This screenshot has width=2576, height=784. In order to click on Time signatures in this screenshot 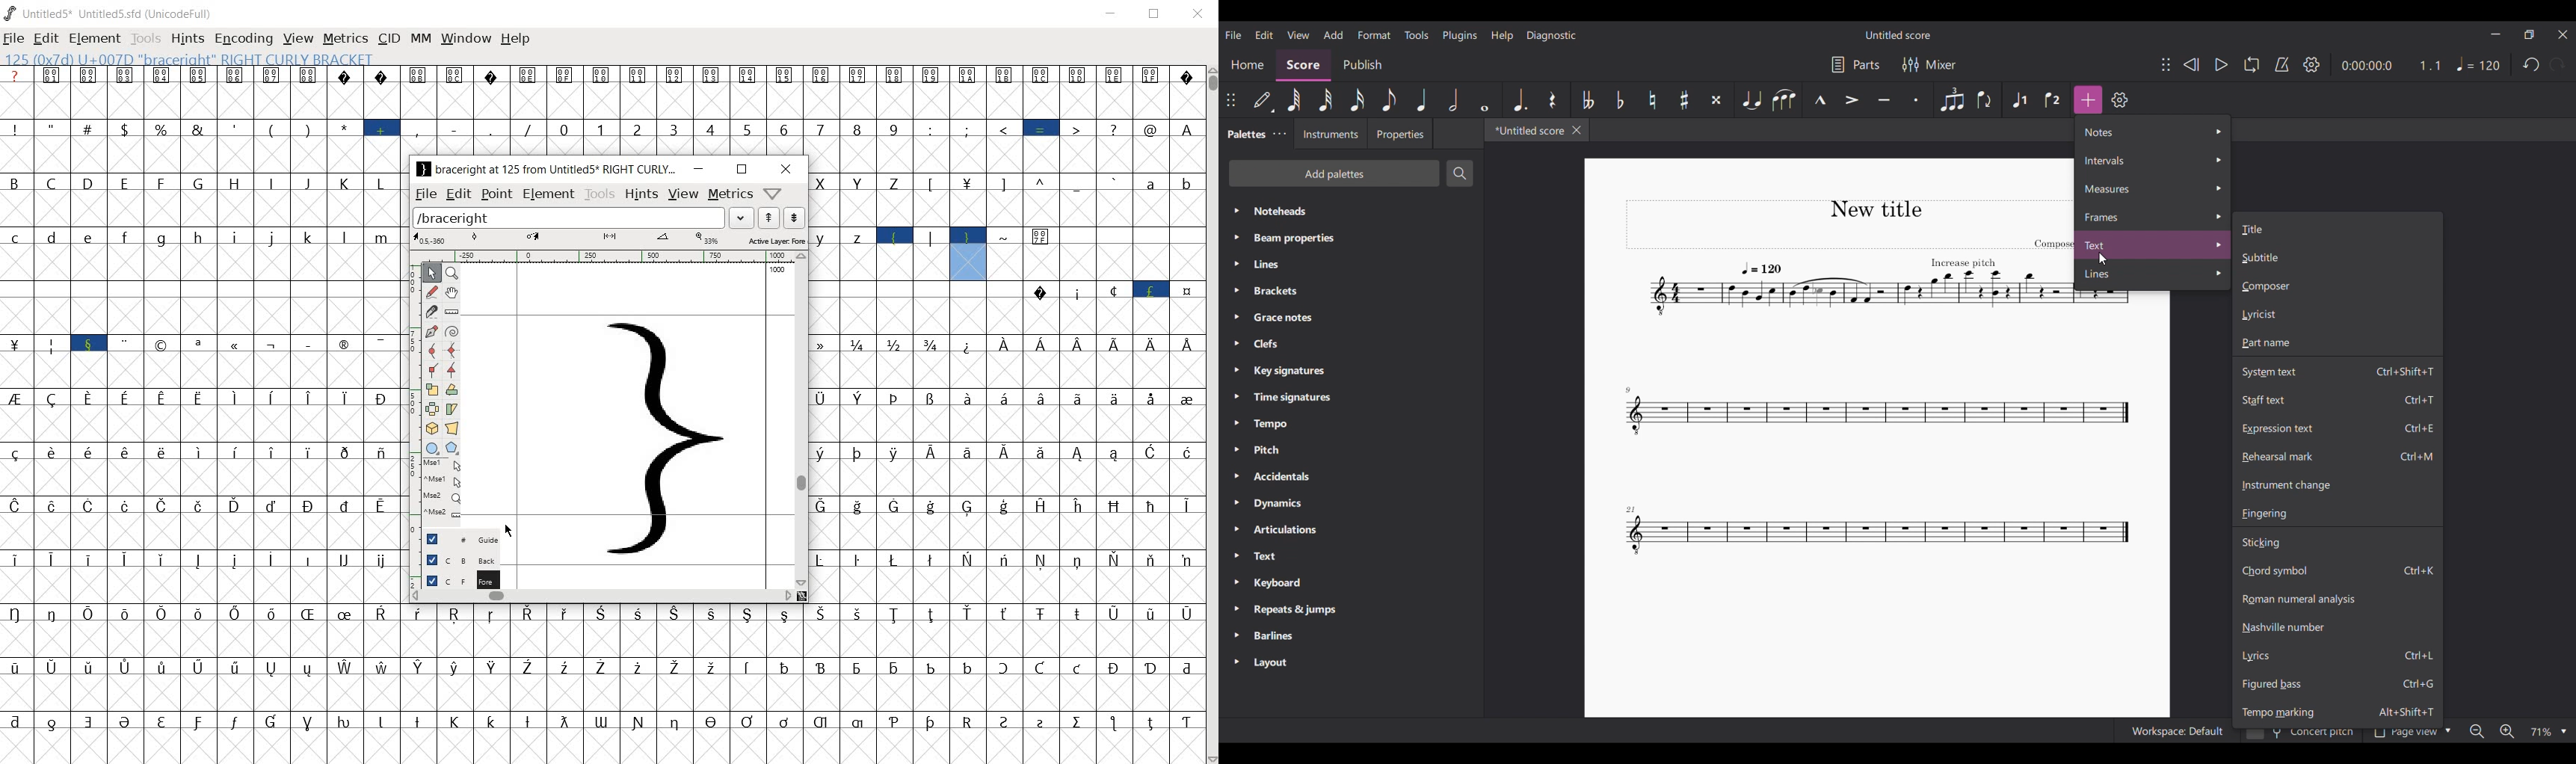, I will do `click(1351, 398)`.